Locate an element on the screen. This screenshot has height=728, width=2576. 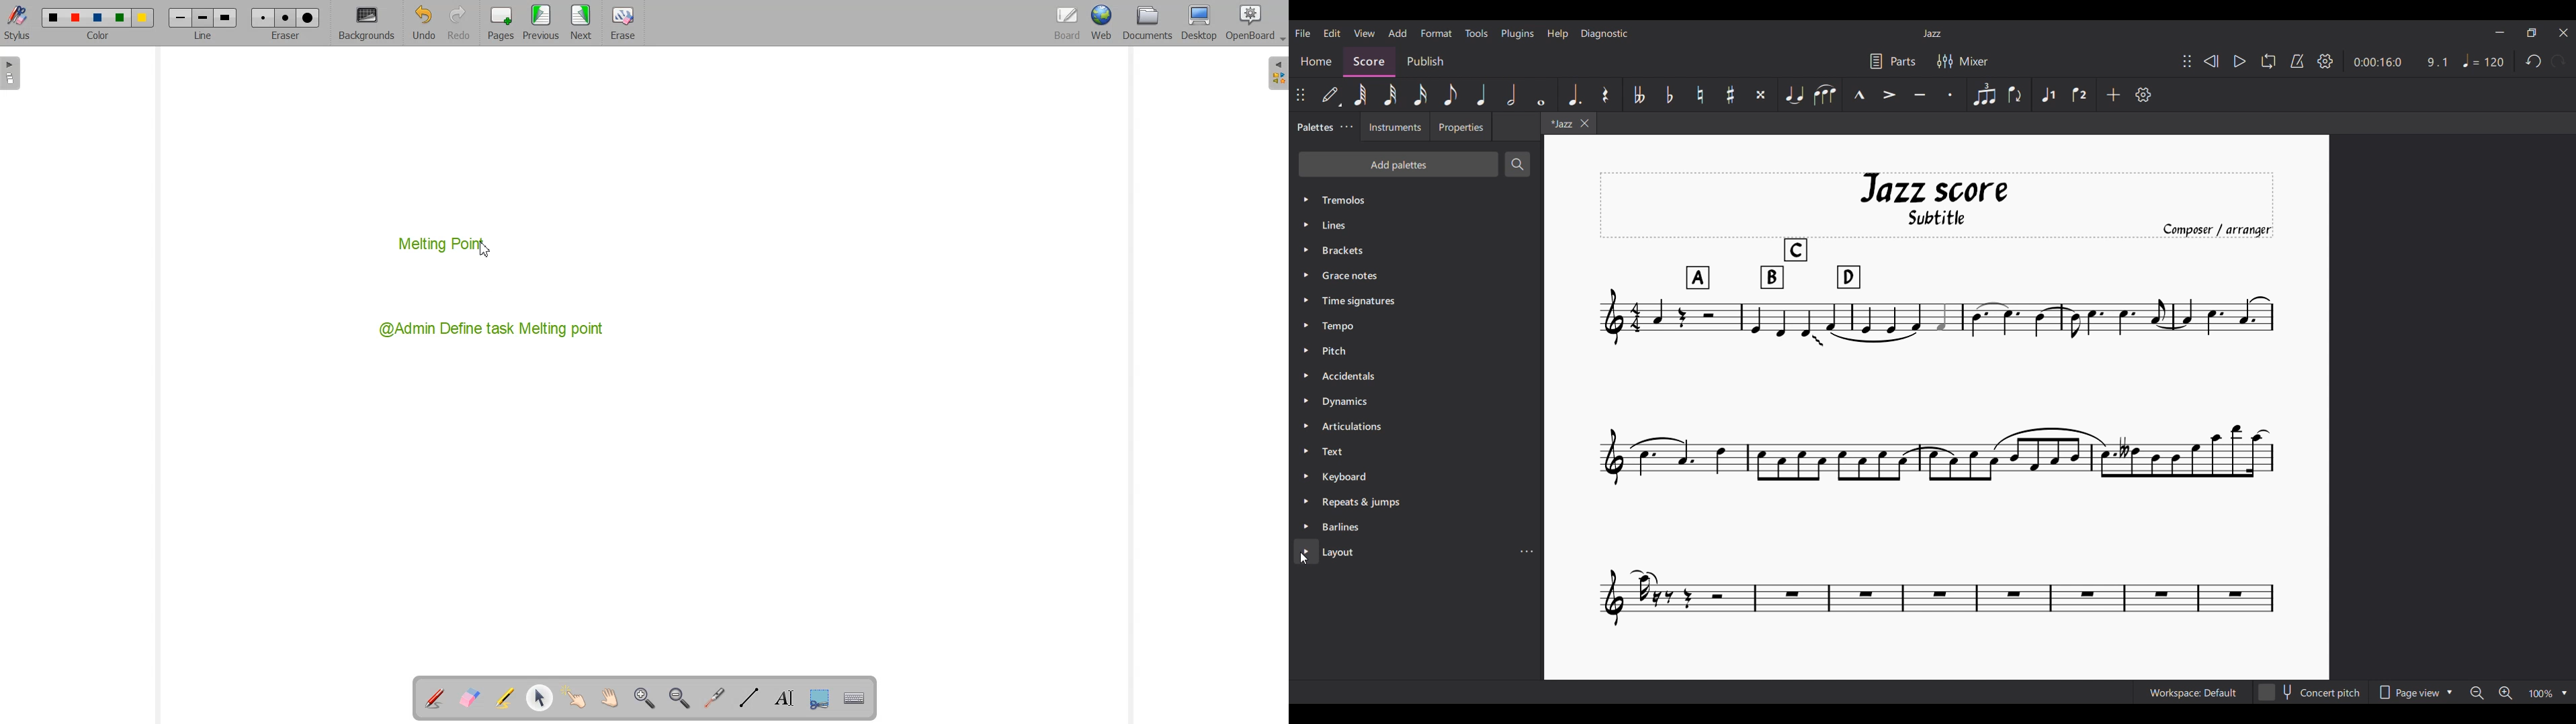
*Jazz - current tab is located at coordinates (1560, 123).